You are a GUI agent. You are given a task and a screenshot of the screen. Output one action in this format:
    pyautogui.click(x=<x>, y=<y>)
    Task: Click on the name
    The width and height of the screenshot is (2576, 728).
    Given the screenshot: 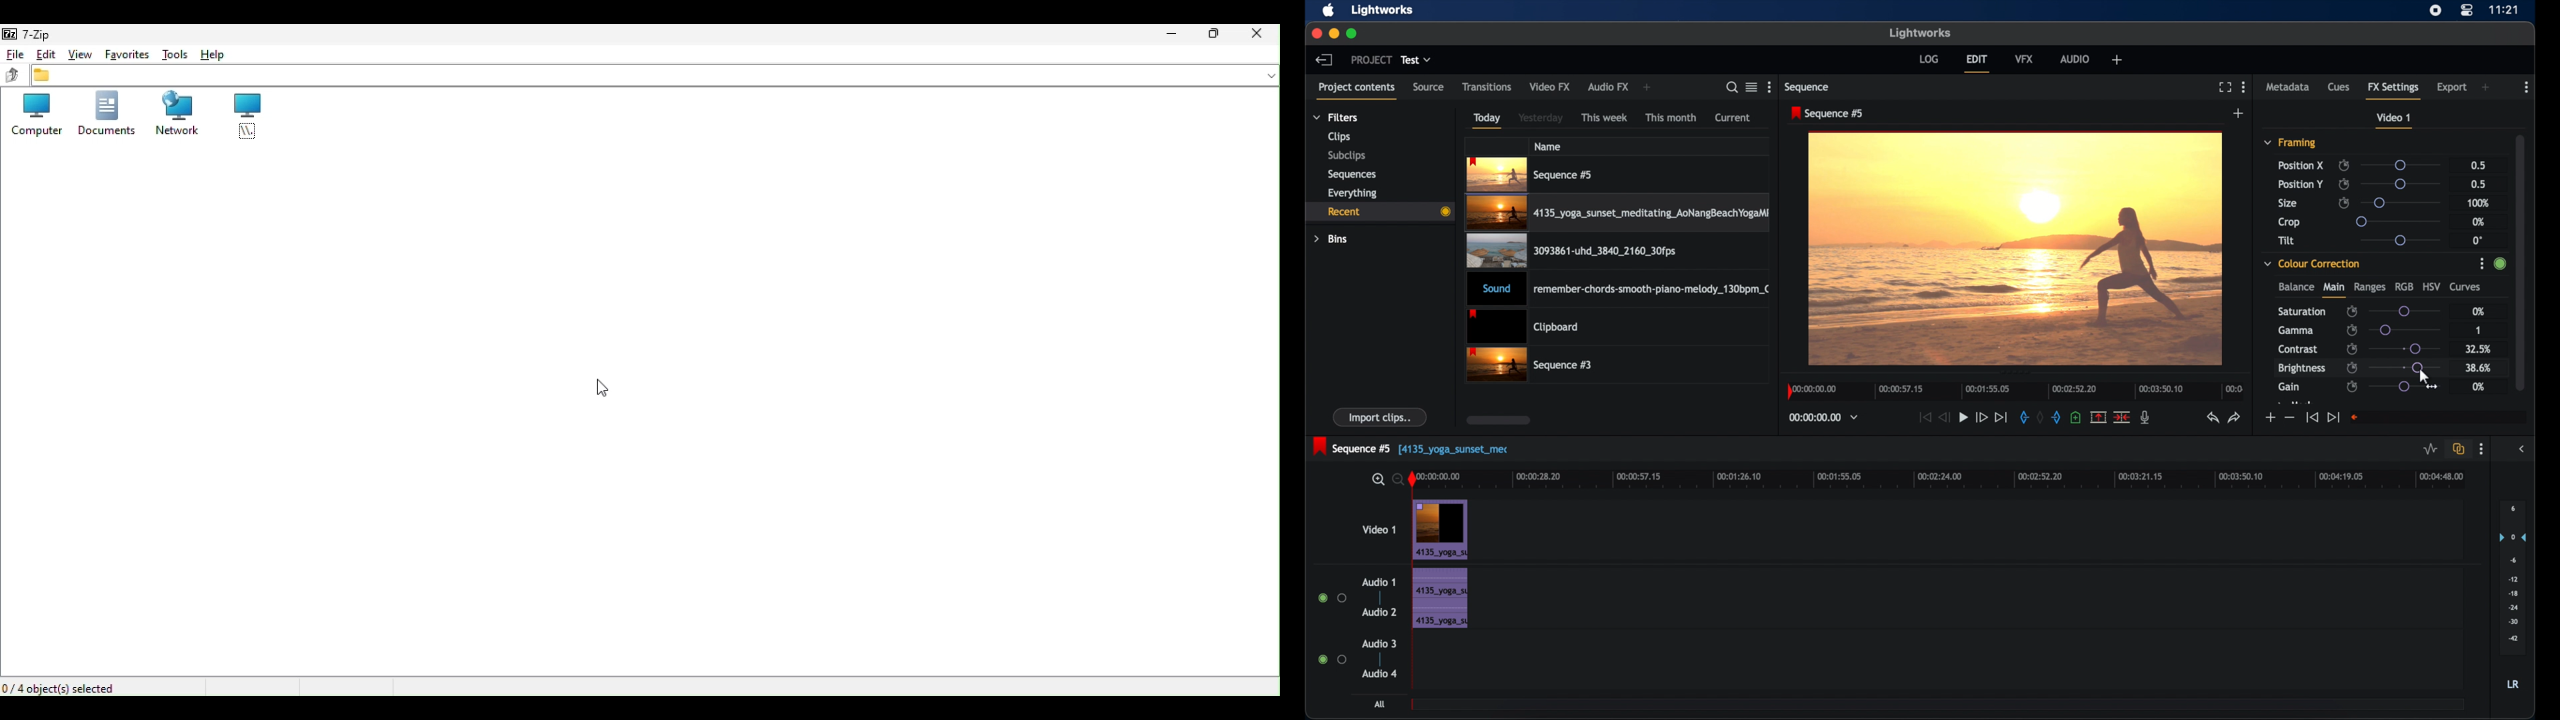 What is the action you would take?
    pyautogui.click(x=1549, y=146)
    